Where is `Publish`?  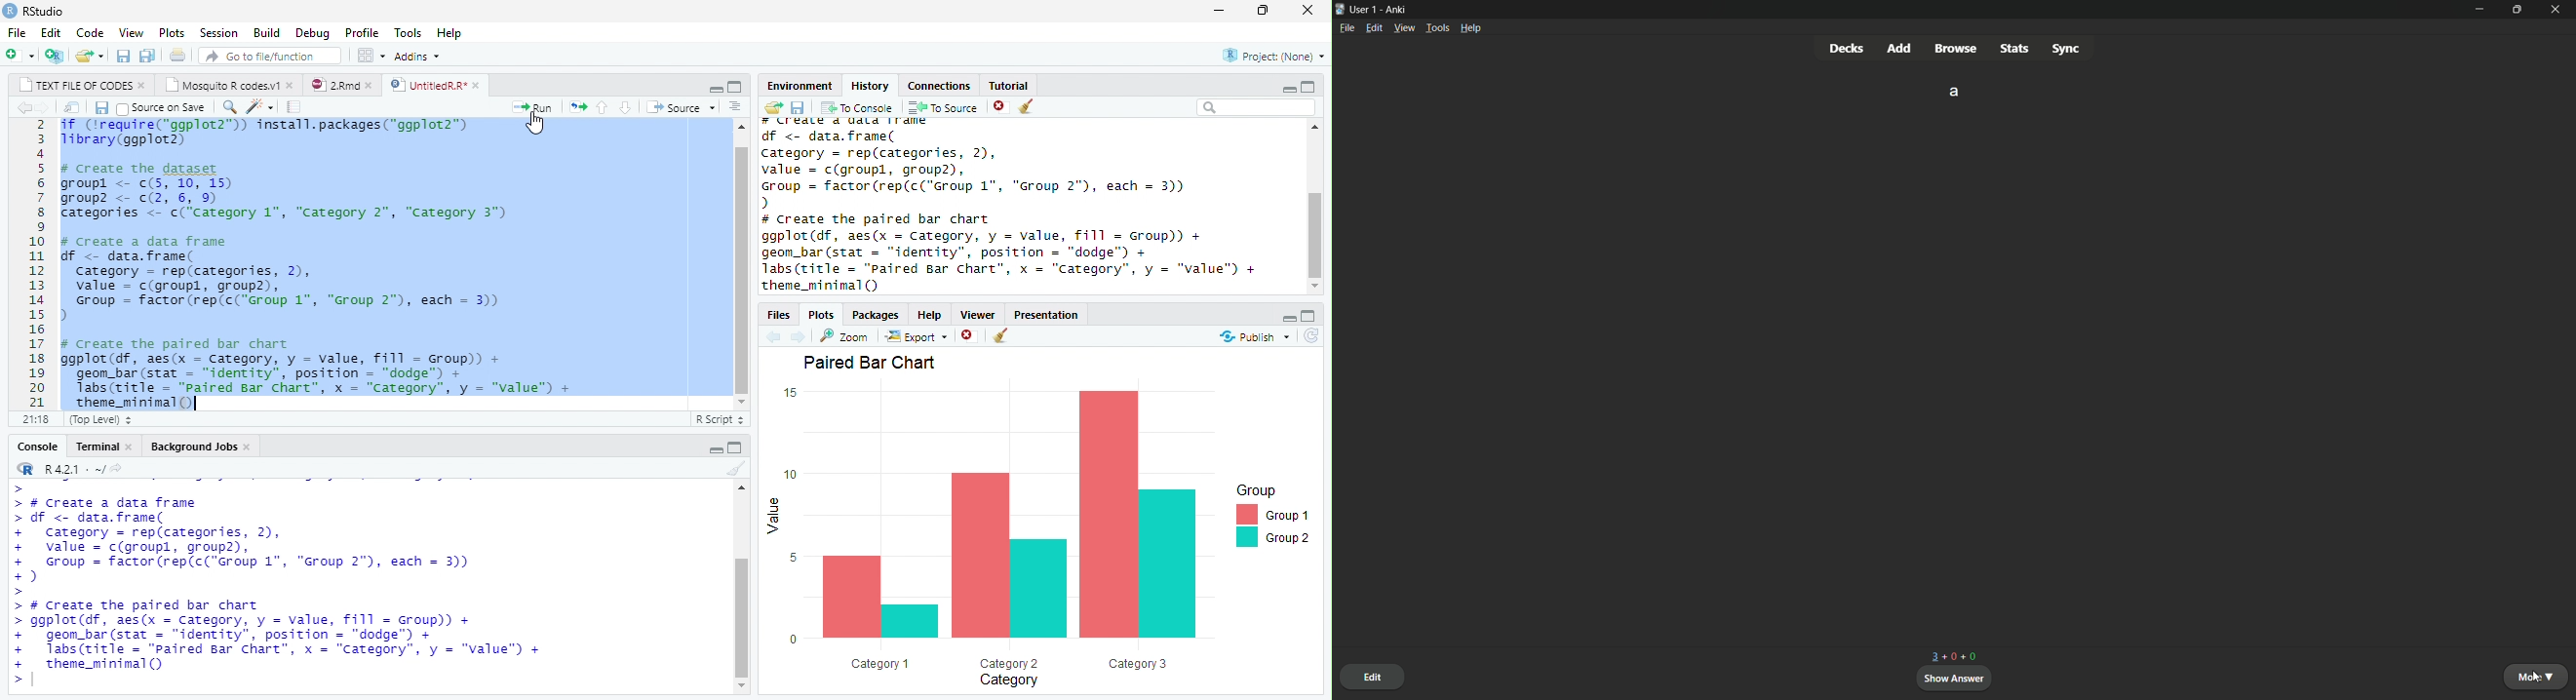 Publish is located at coordinates (1254, 337).